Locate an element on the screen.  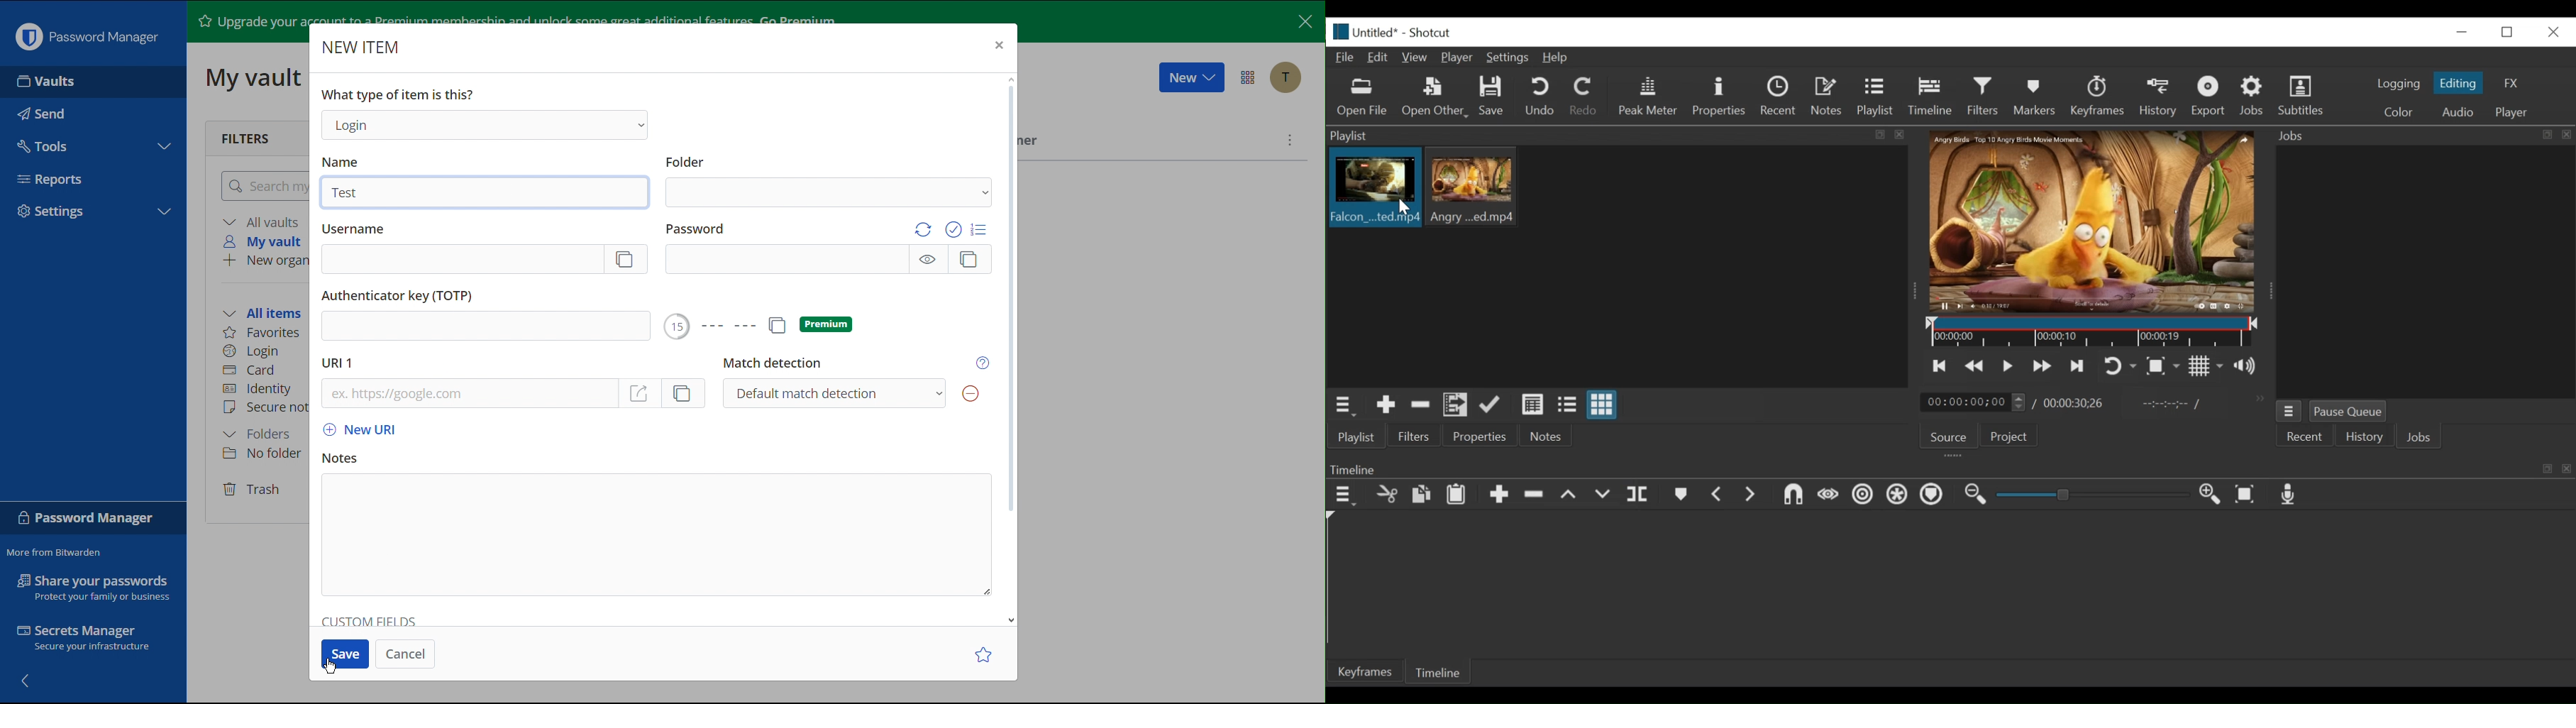
Source is located at coordinates (1948, 439).